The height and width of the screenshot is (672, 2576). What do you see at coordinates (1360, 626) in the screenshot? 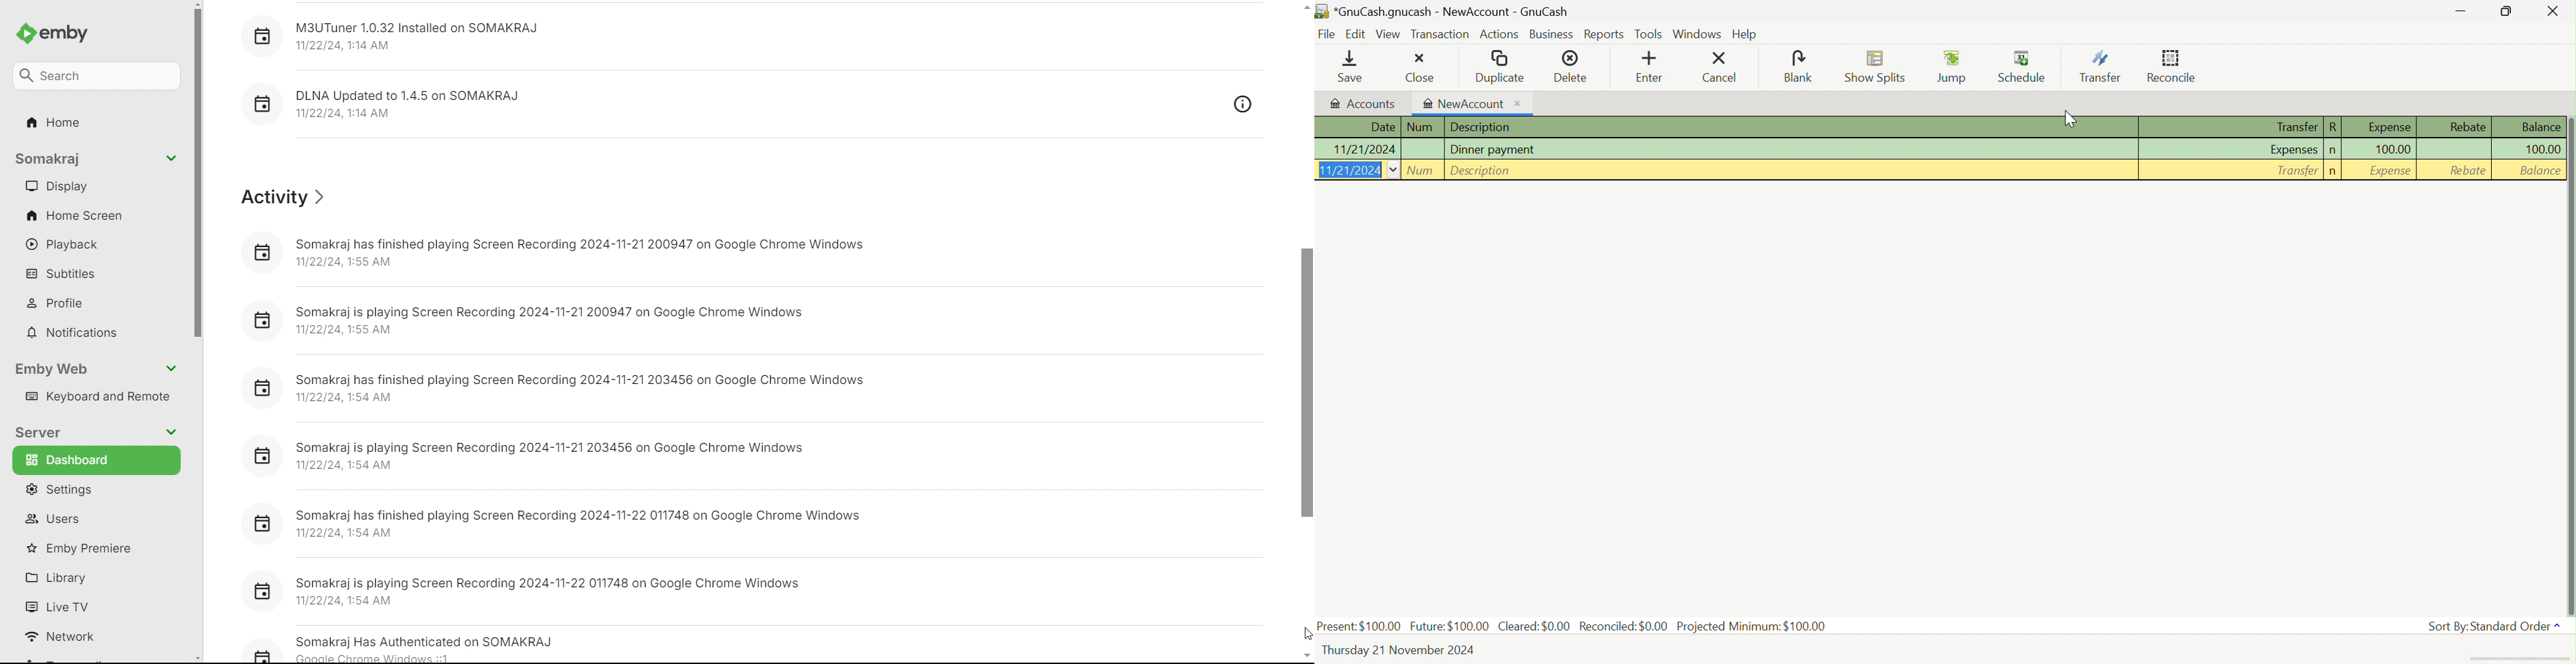
I see `Present: $100.00` at bounding box center [1360, 626].